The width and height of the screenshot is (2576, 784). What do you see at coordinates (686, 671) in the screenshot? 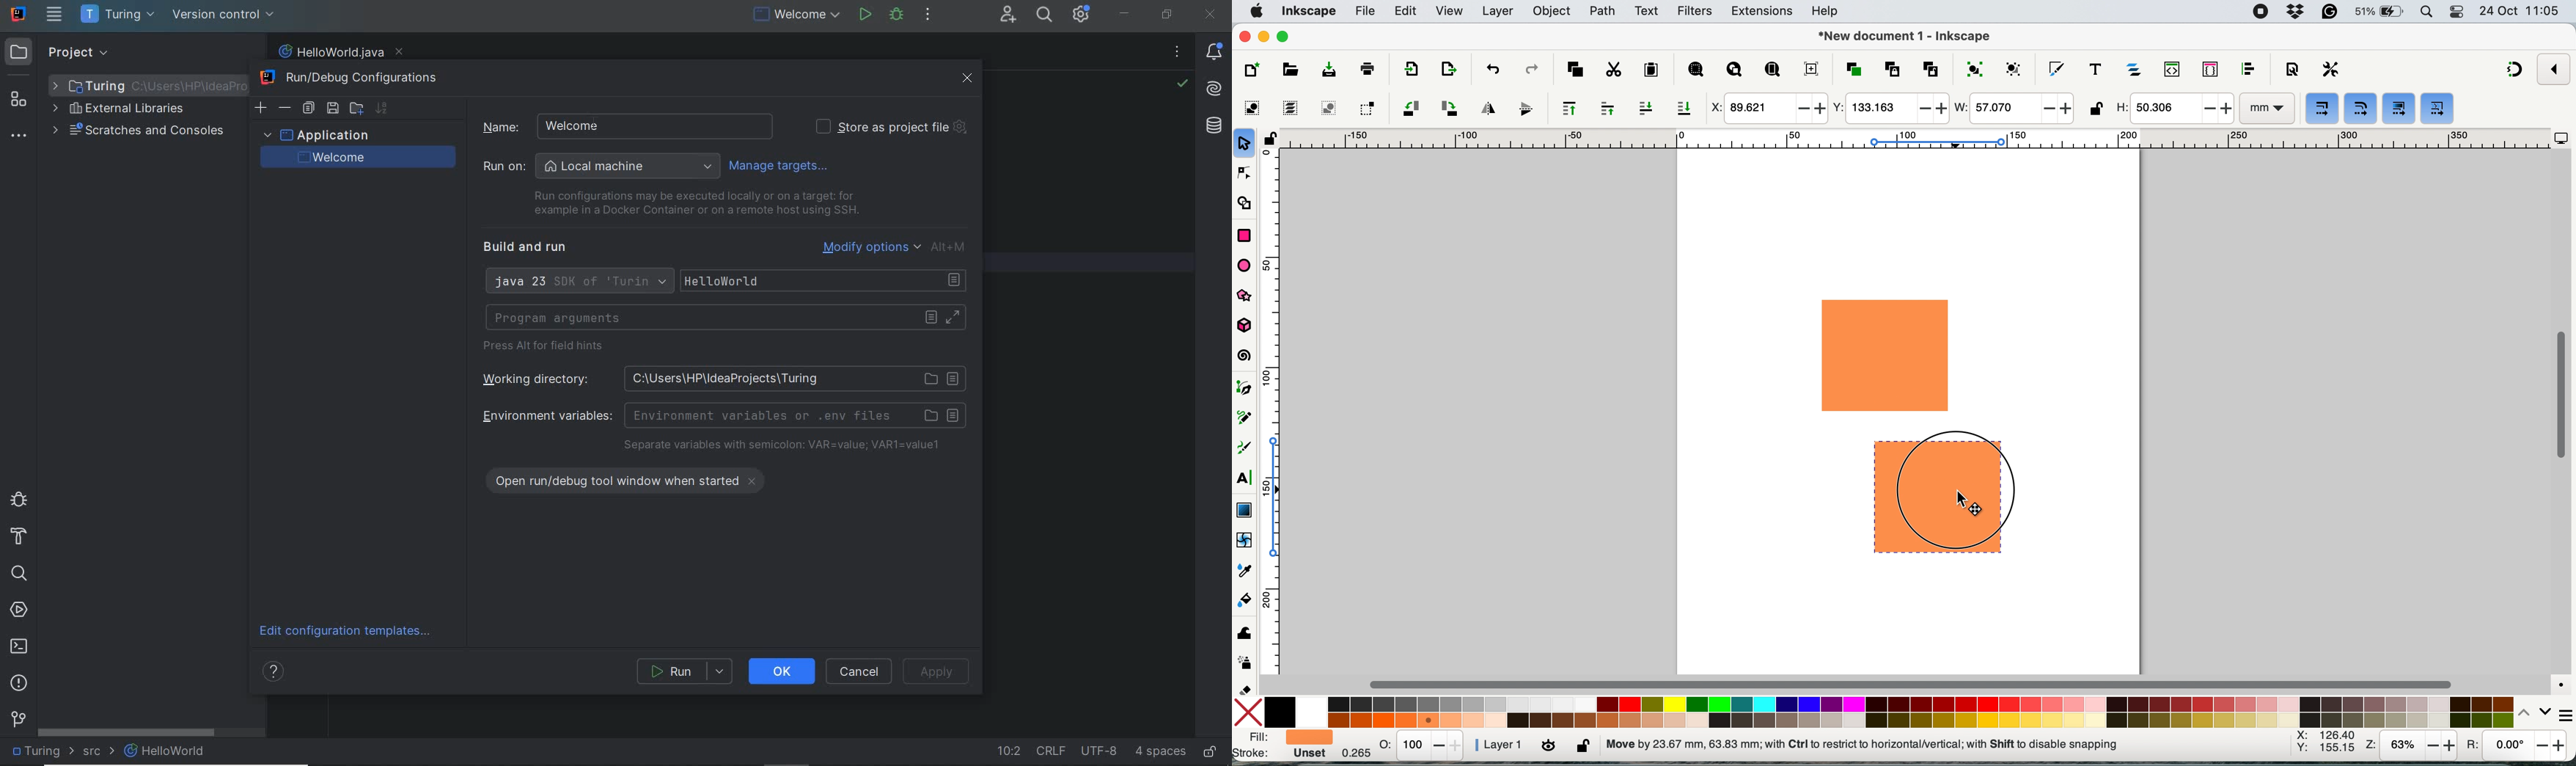
I see `run` at bounding box center [686, 671].